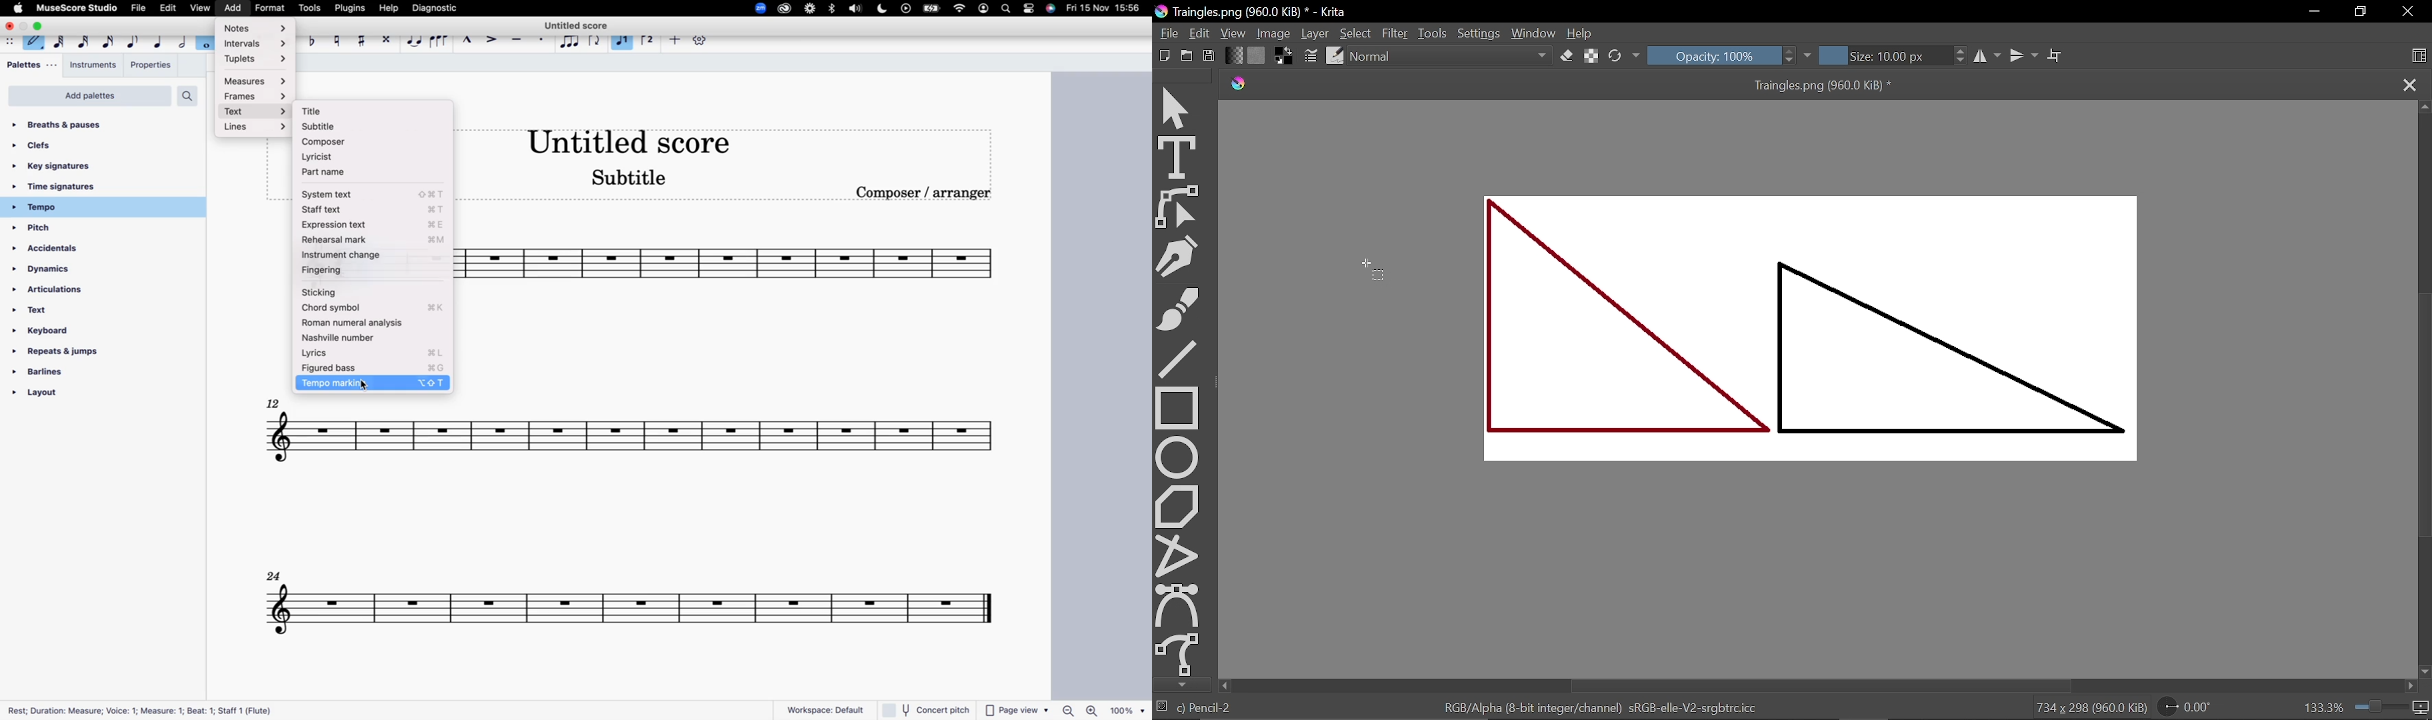 The width and height of the screenshot is (2436, 728). Describe the element at coordinates (32, 67) in the screenshot. I see `palettes` at that location.